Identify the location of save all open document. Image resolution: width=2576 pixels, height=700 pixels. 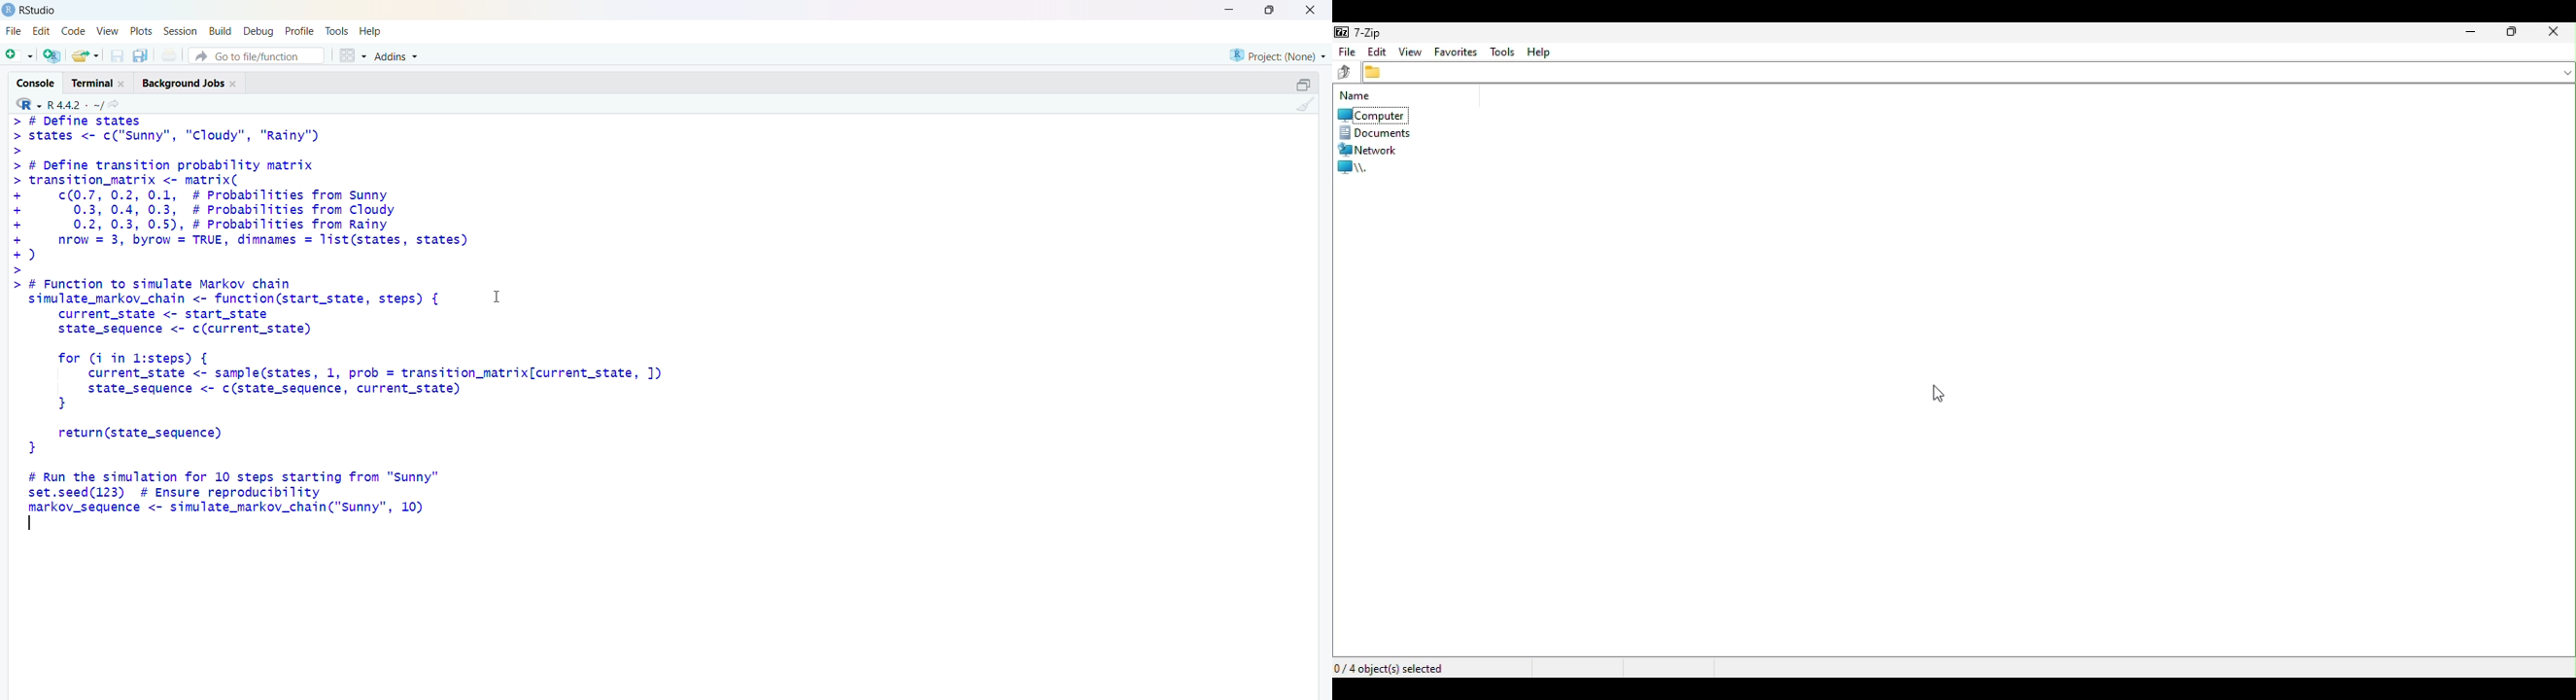
(140, 56).